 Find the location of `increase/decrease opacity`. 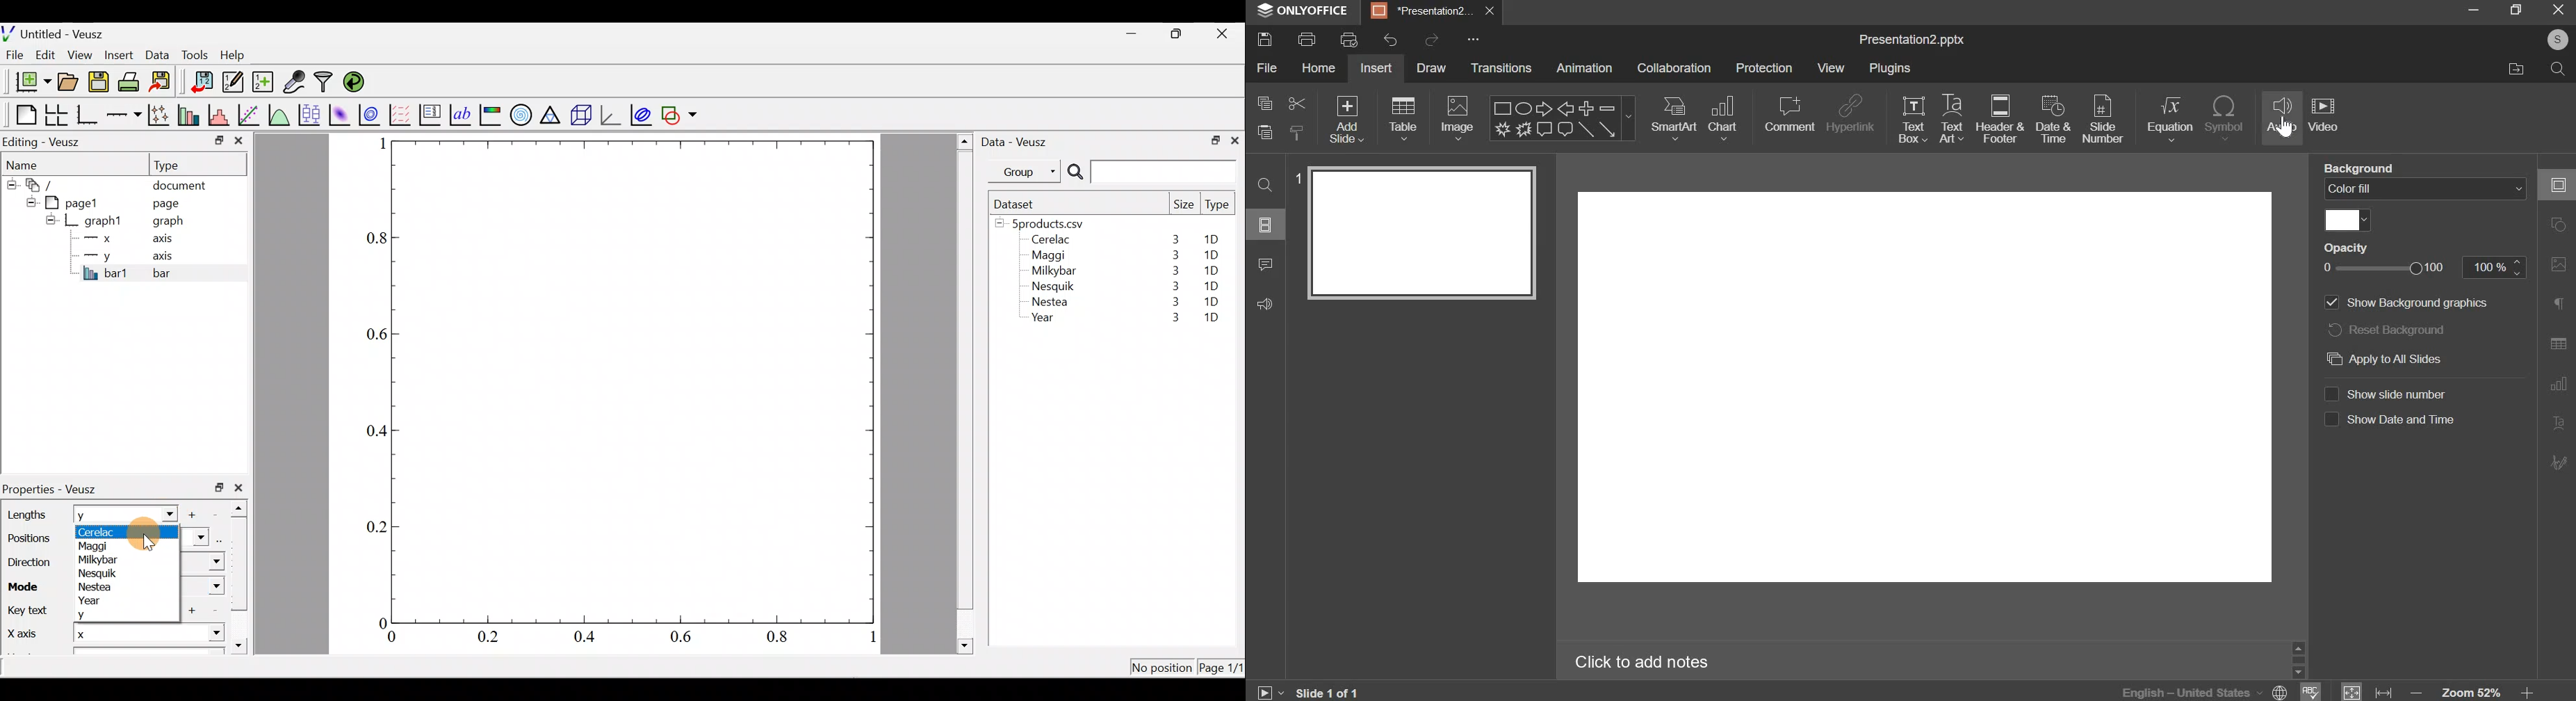

increase/decrease opacity is located at coordinates (2519, 267).